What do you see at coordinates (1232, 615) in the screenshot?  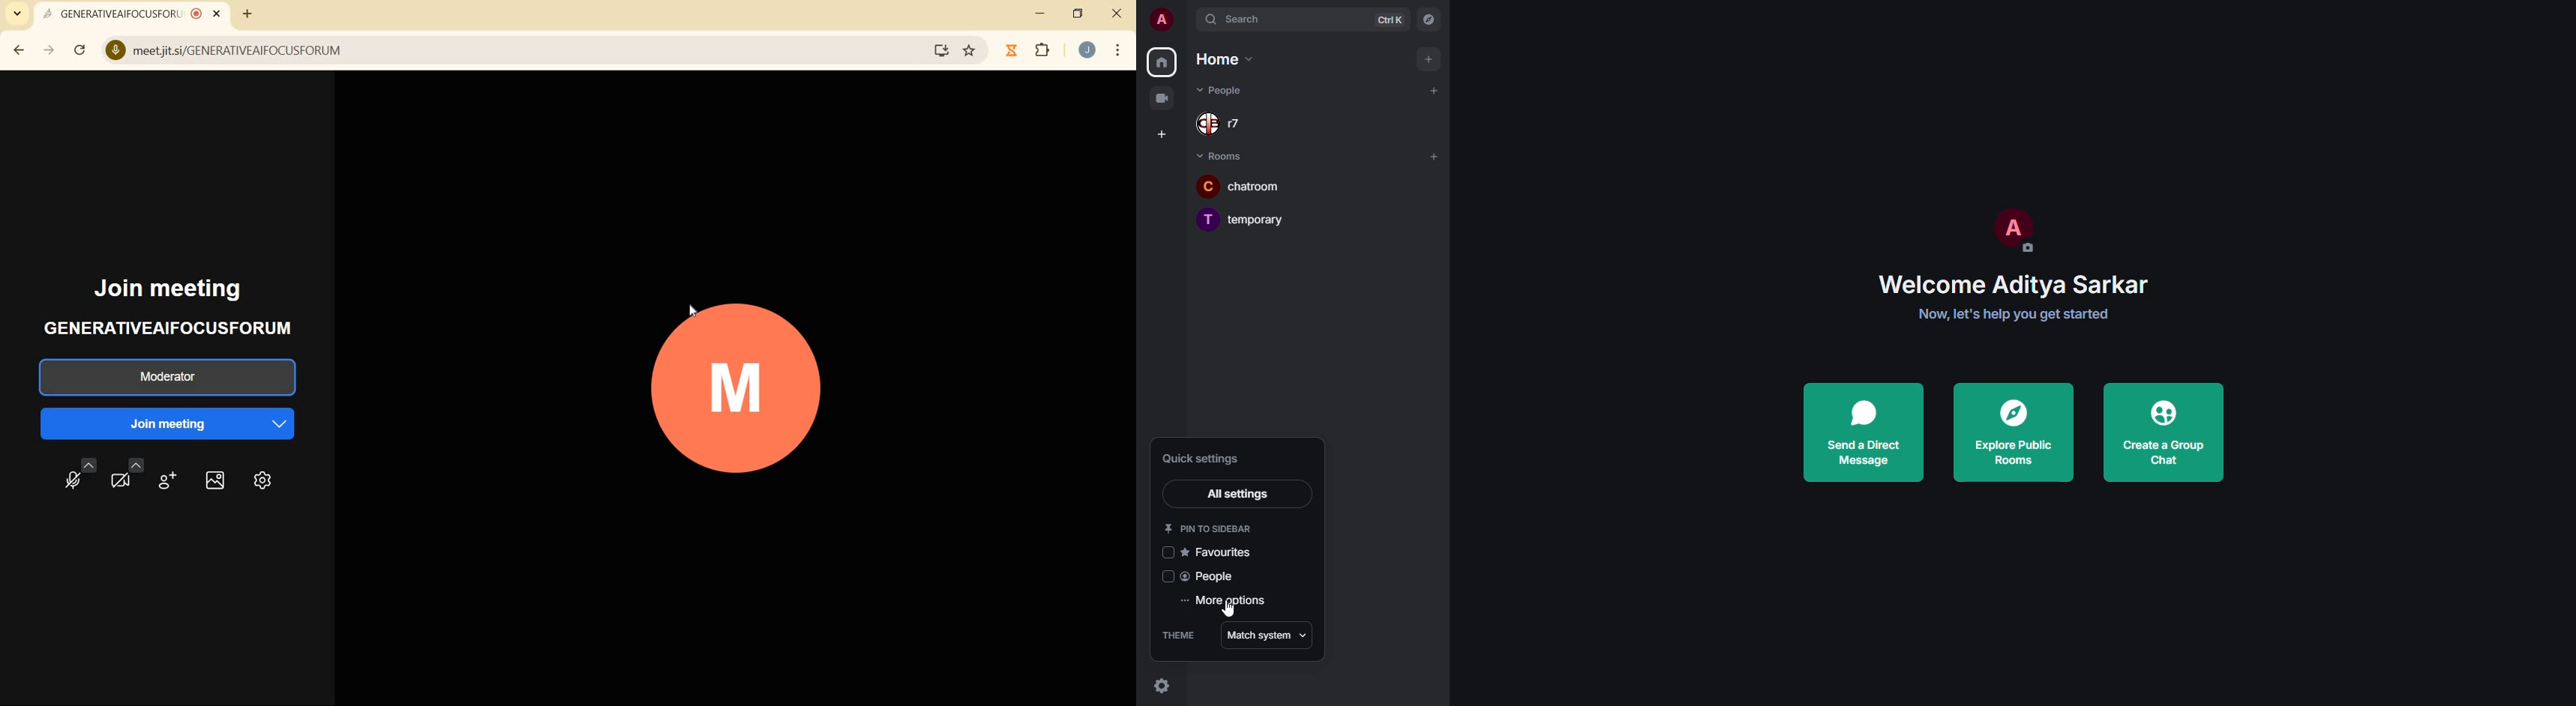 I see `cursor` at bounding box center [1232, 615].